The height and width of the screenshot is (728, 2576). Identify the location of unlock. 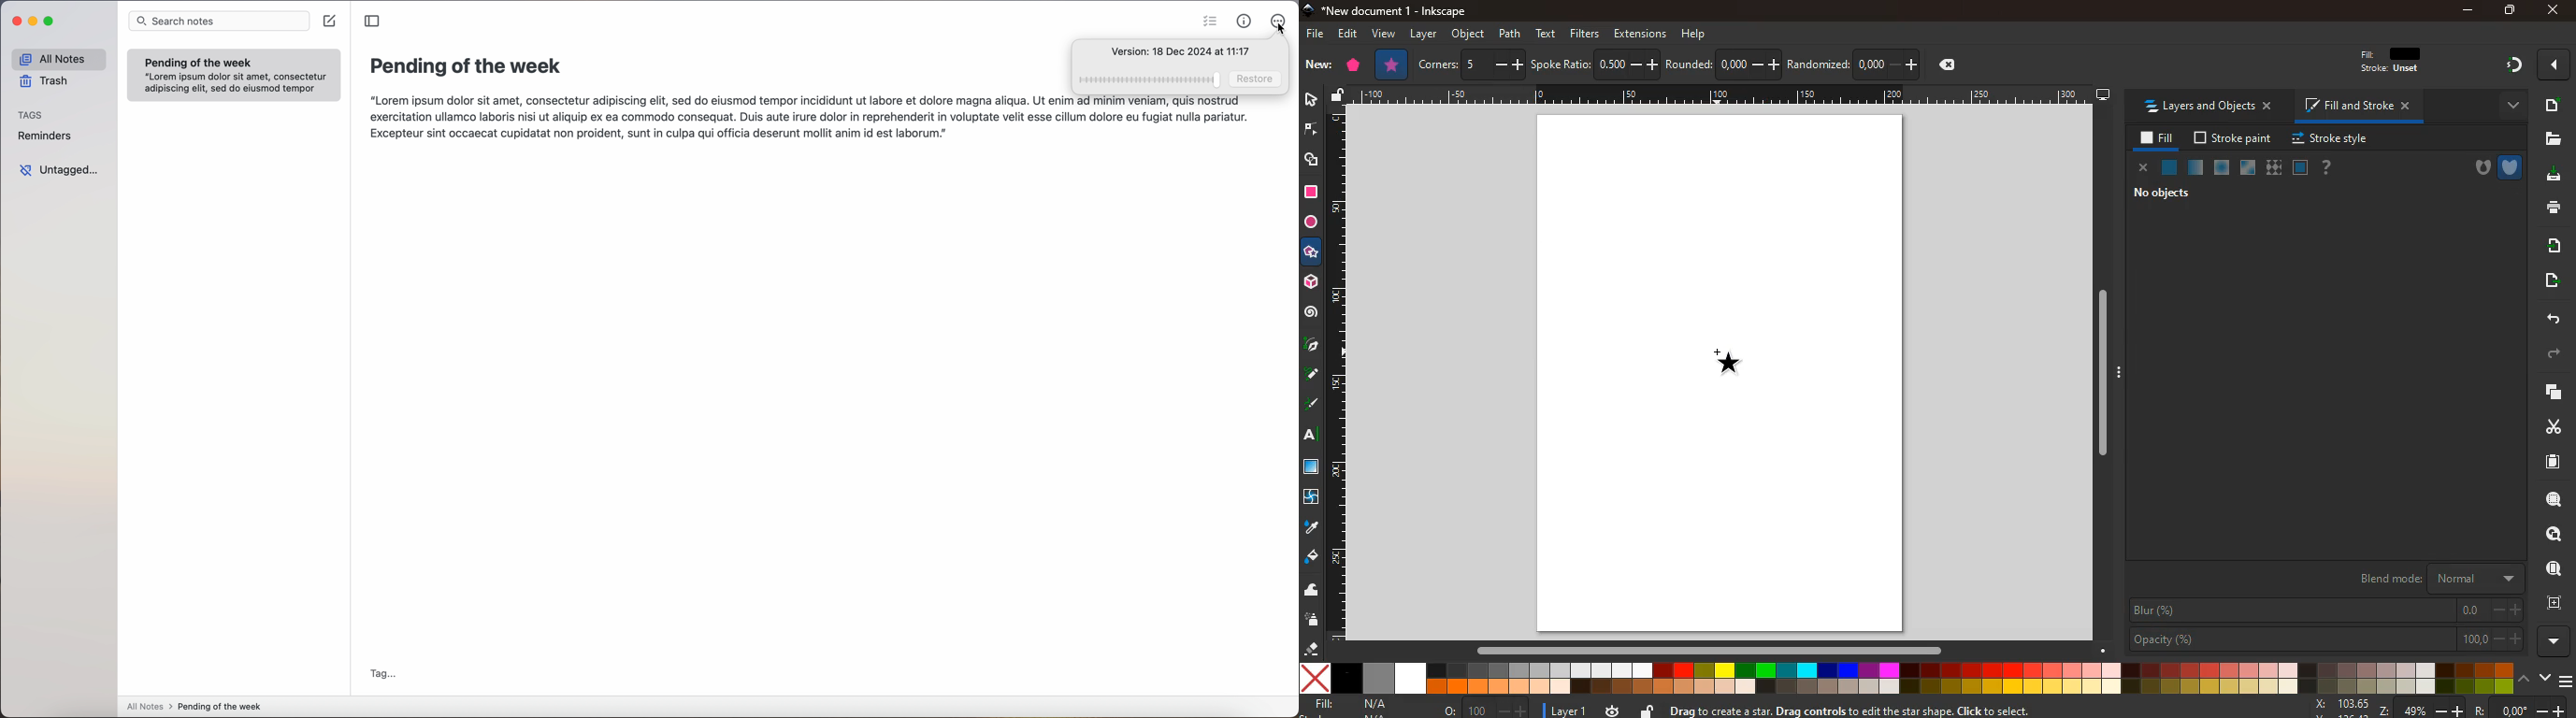
(1340, 96).